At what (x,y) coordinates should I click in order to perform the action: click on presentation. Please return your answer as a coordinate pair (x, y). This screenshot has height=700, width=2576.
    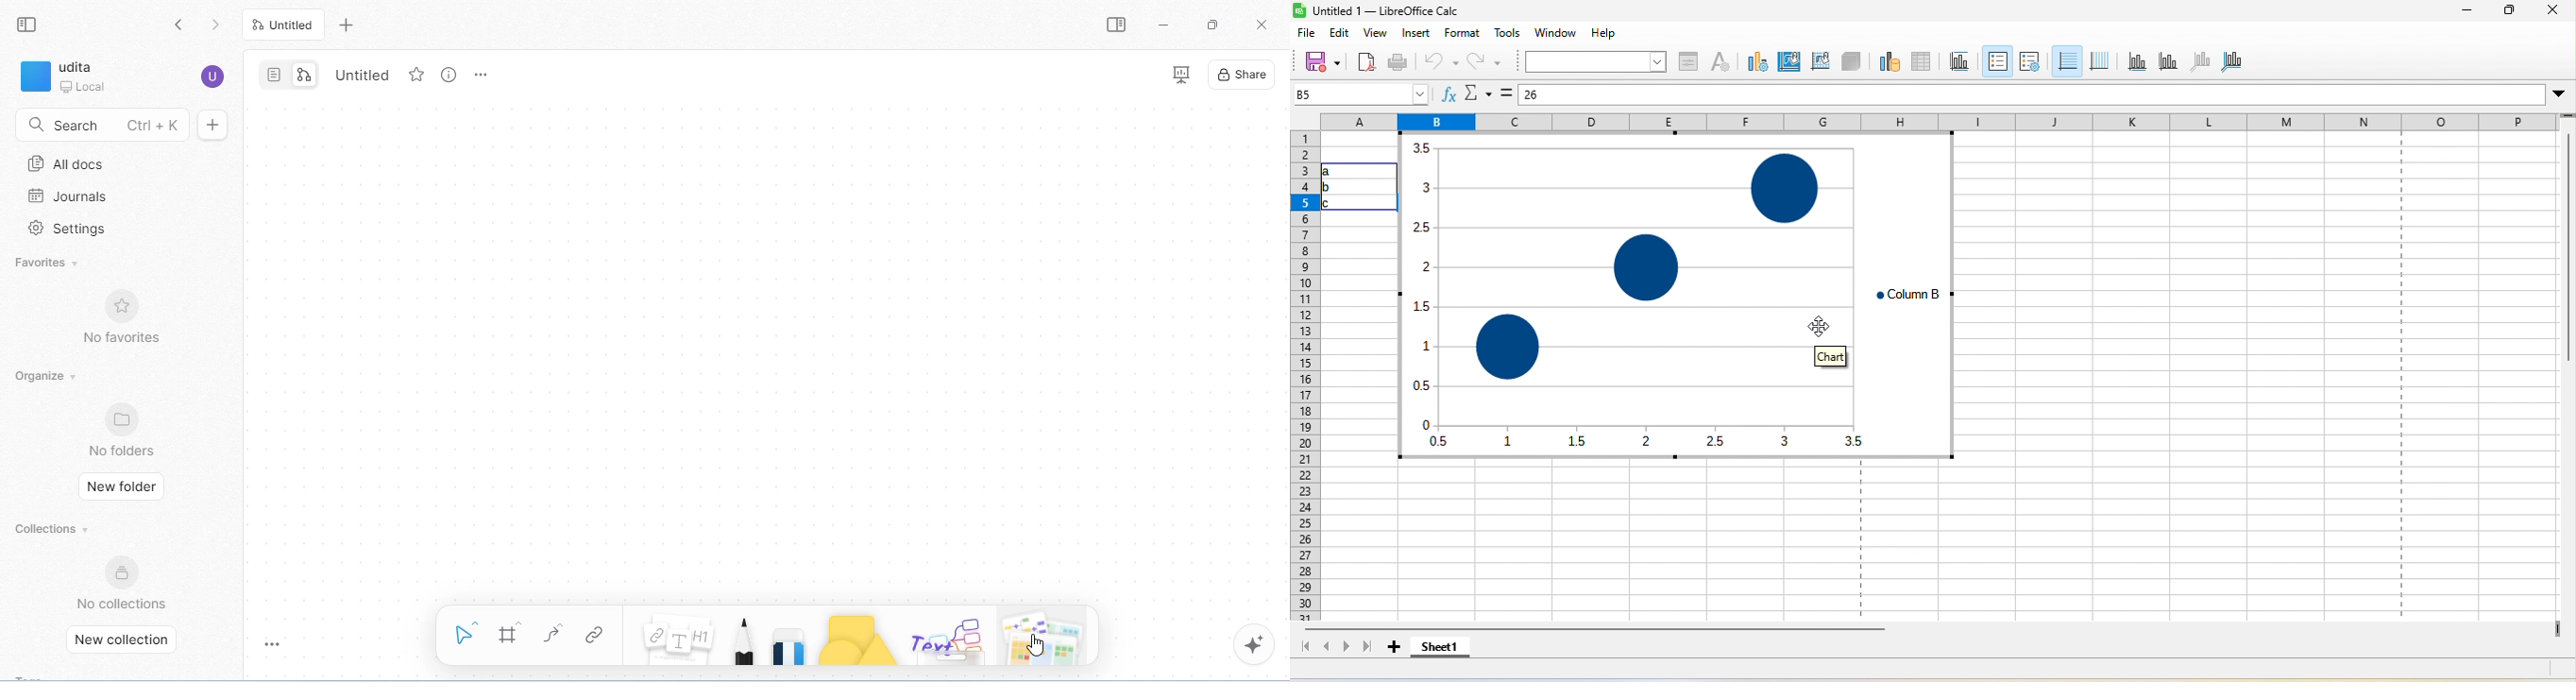
    Looking at the image, I should click on (1180, 75).